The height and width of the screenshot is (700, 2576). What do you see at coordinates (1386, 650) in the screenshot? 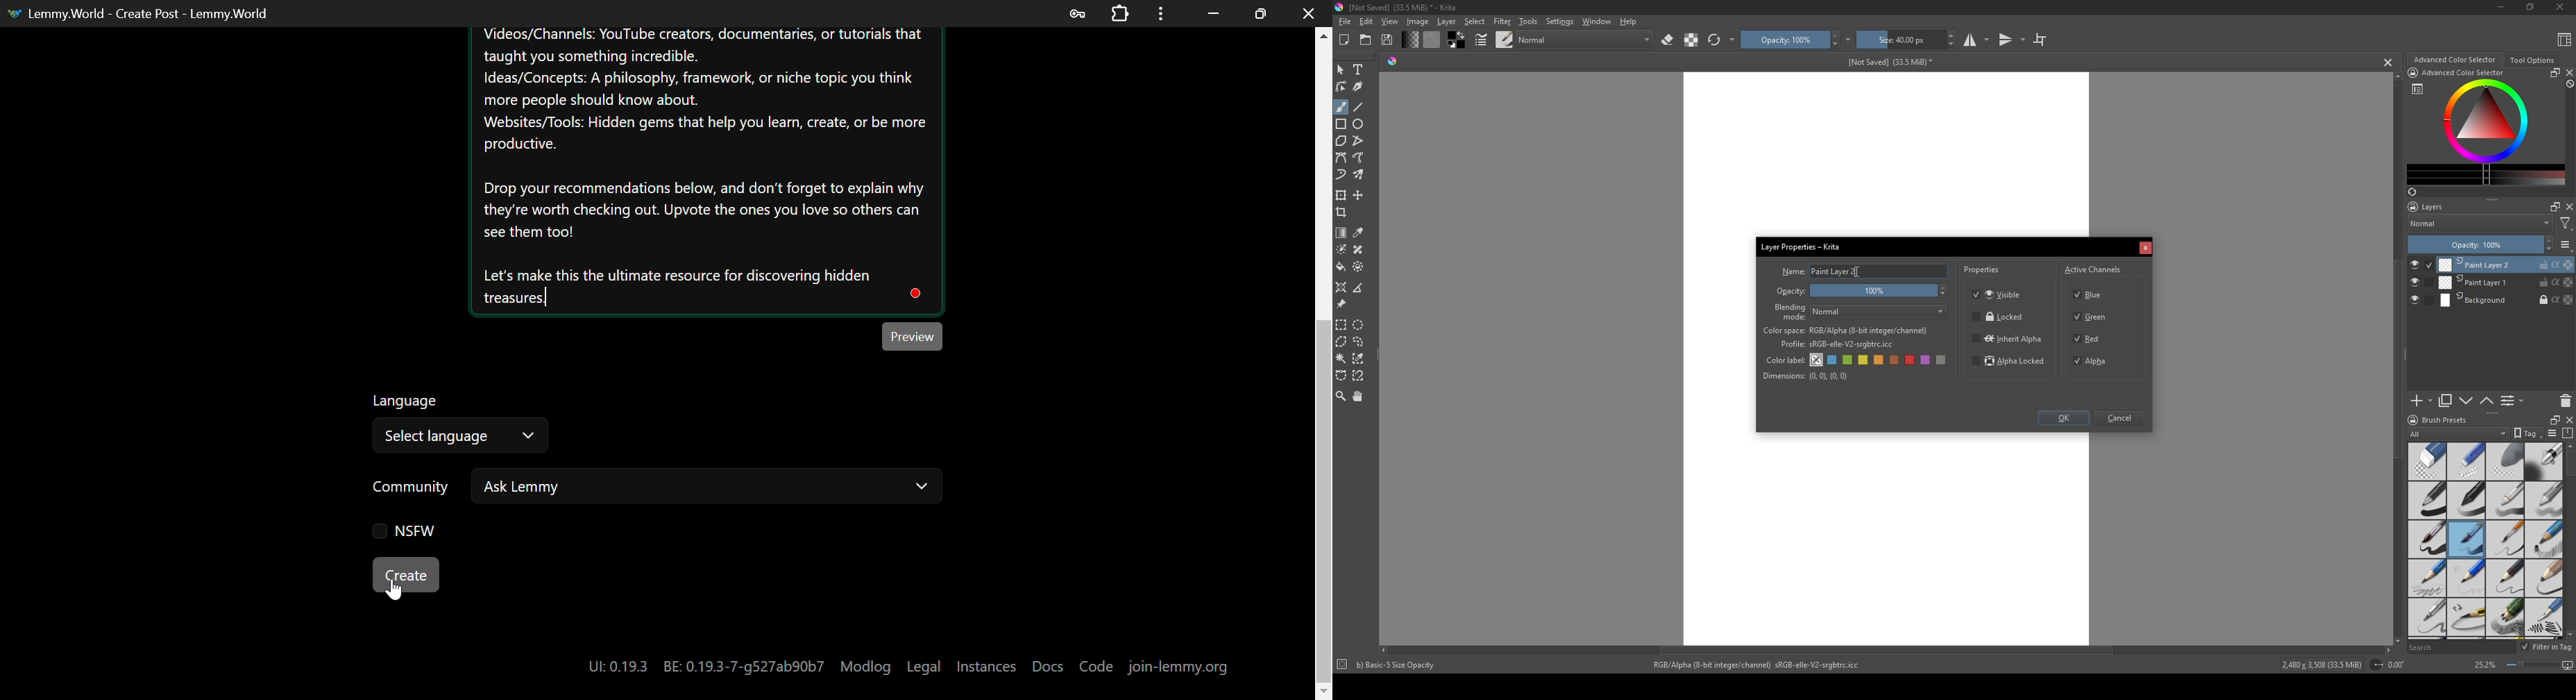
I see `scroll left` at bounding box center [1386, 650].